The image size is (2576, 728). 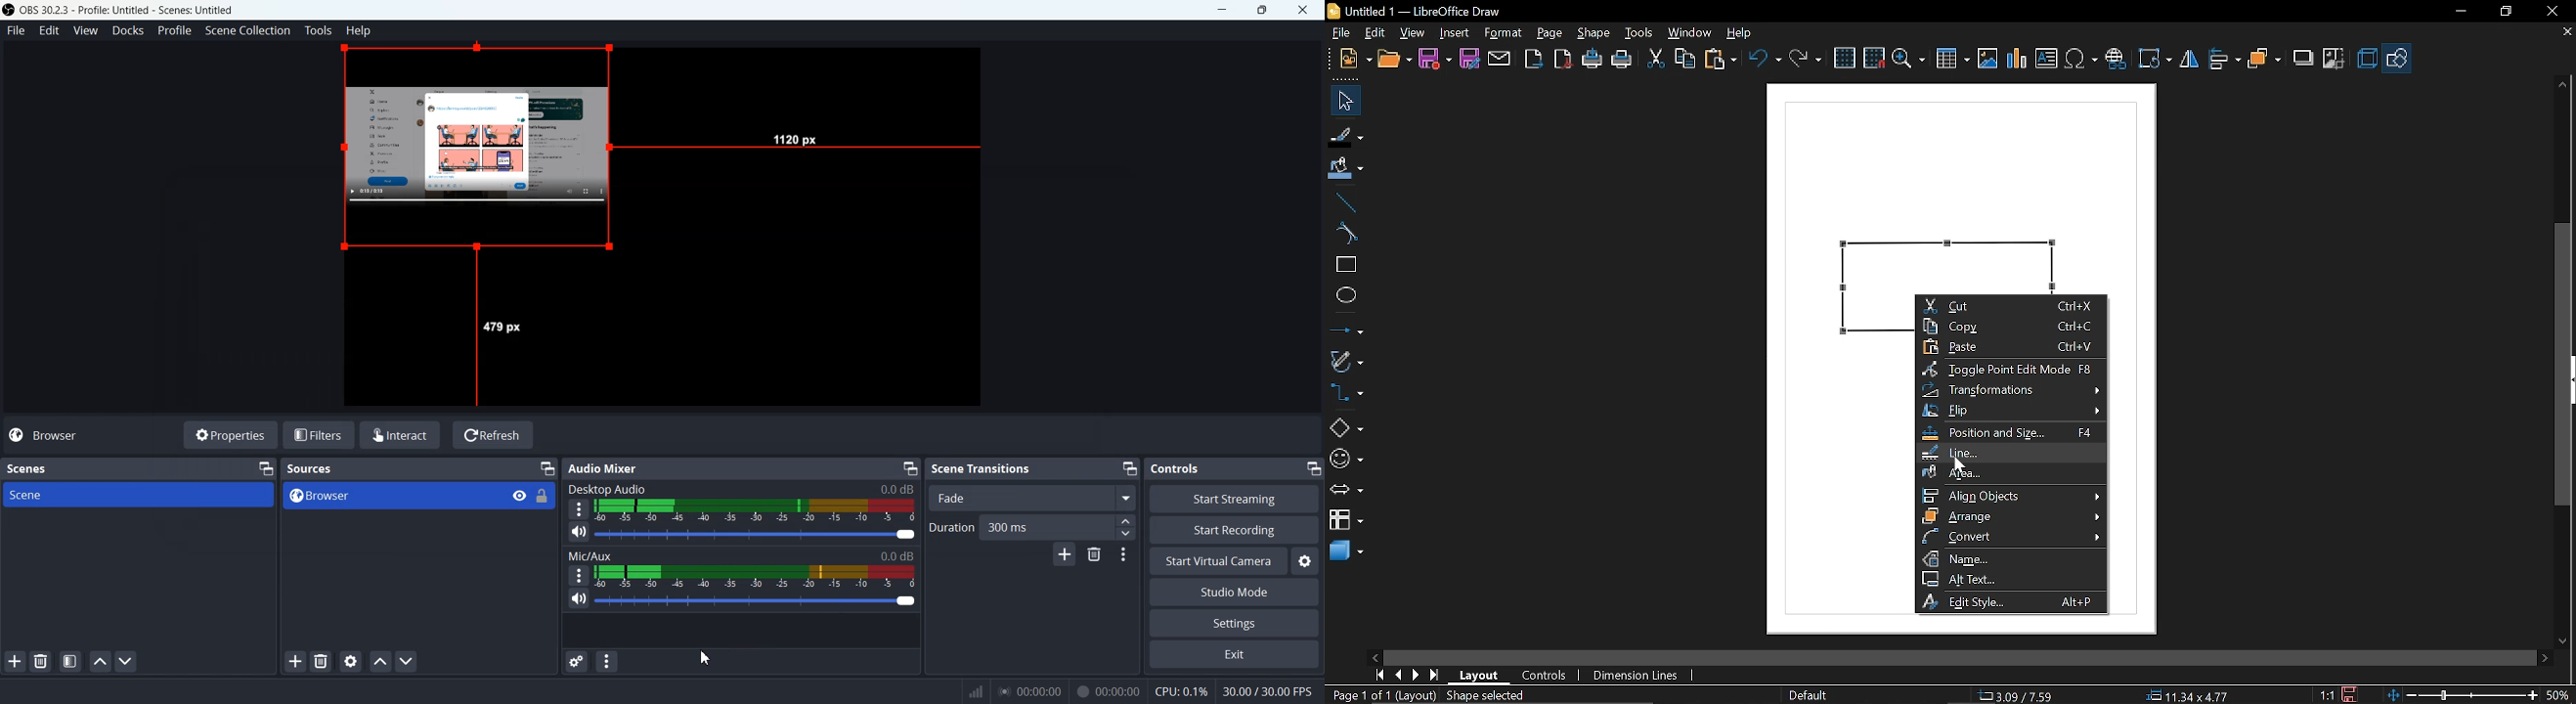 I want to click on Filters, so click(x=321, y=434).